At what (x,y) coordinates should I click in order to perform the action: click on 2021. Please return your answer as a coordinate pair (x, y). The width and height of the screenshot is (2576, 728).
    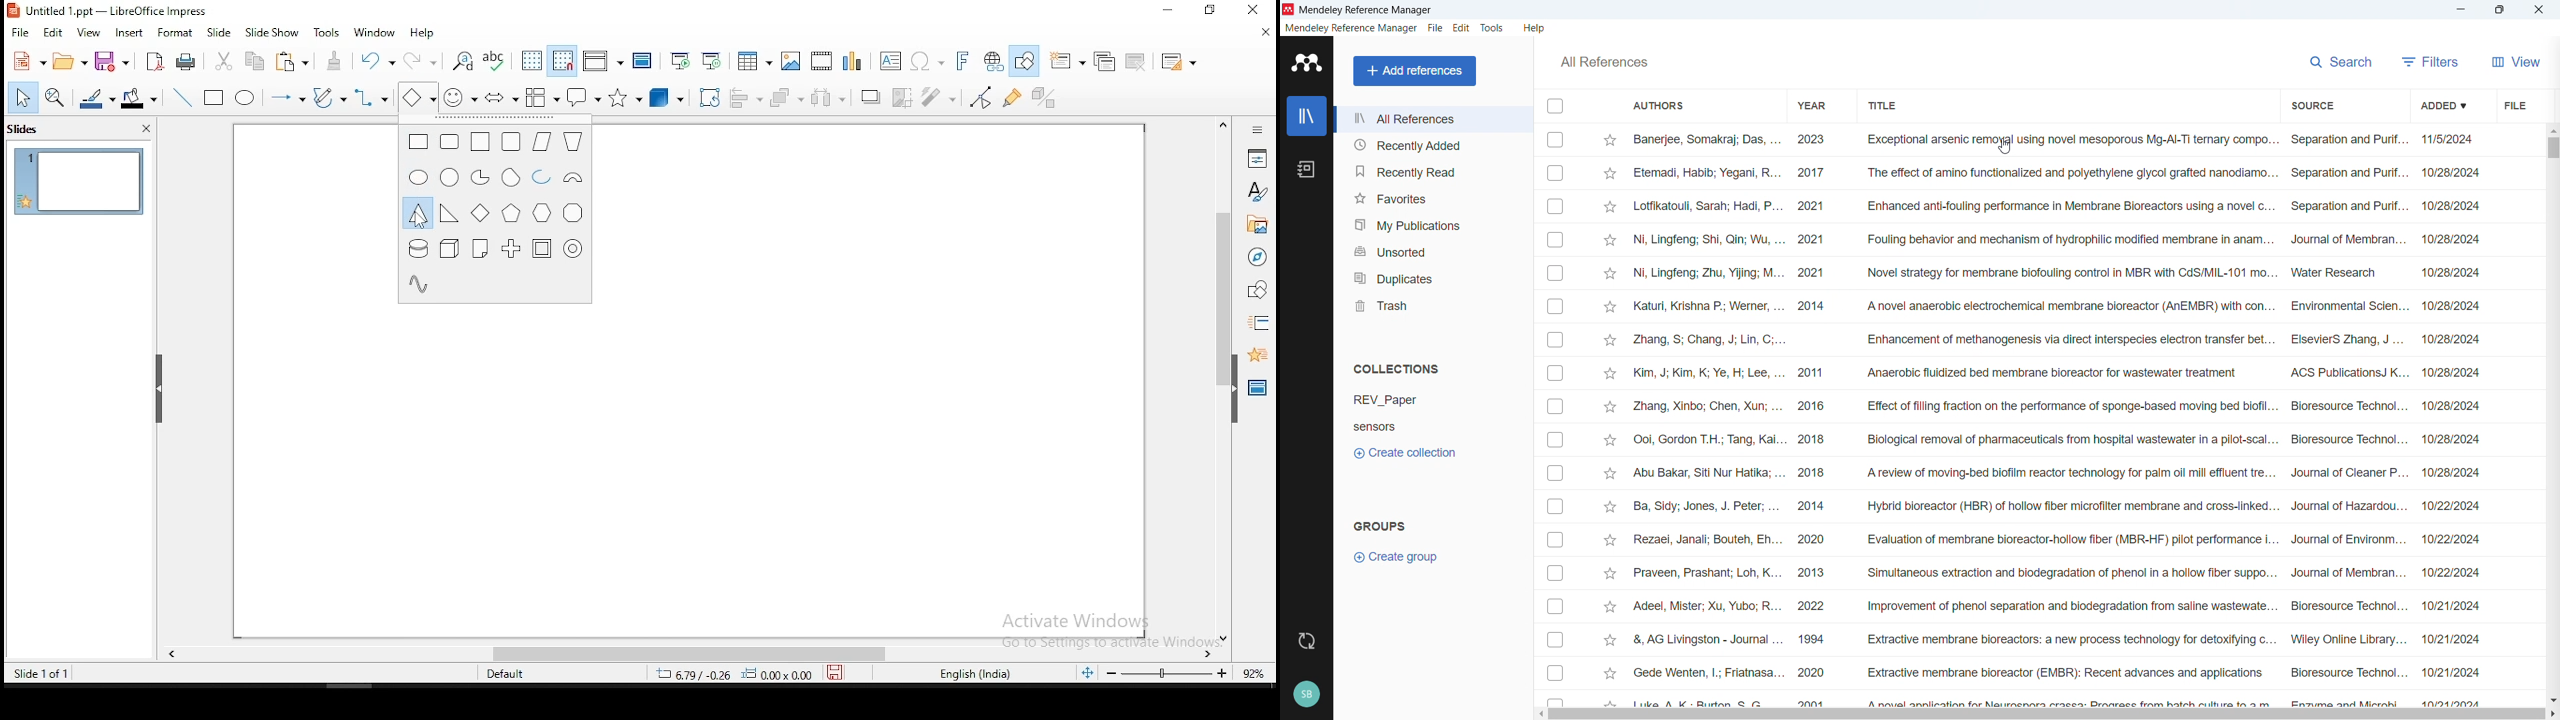
    Looking at the image, I should click on (1817, 205).